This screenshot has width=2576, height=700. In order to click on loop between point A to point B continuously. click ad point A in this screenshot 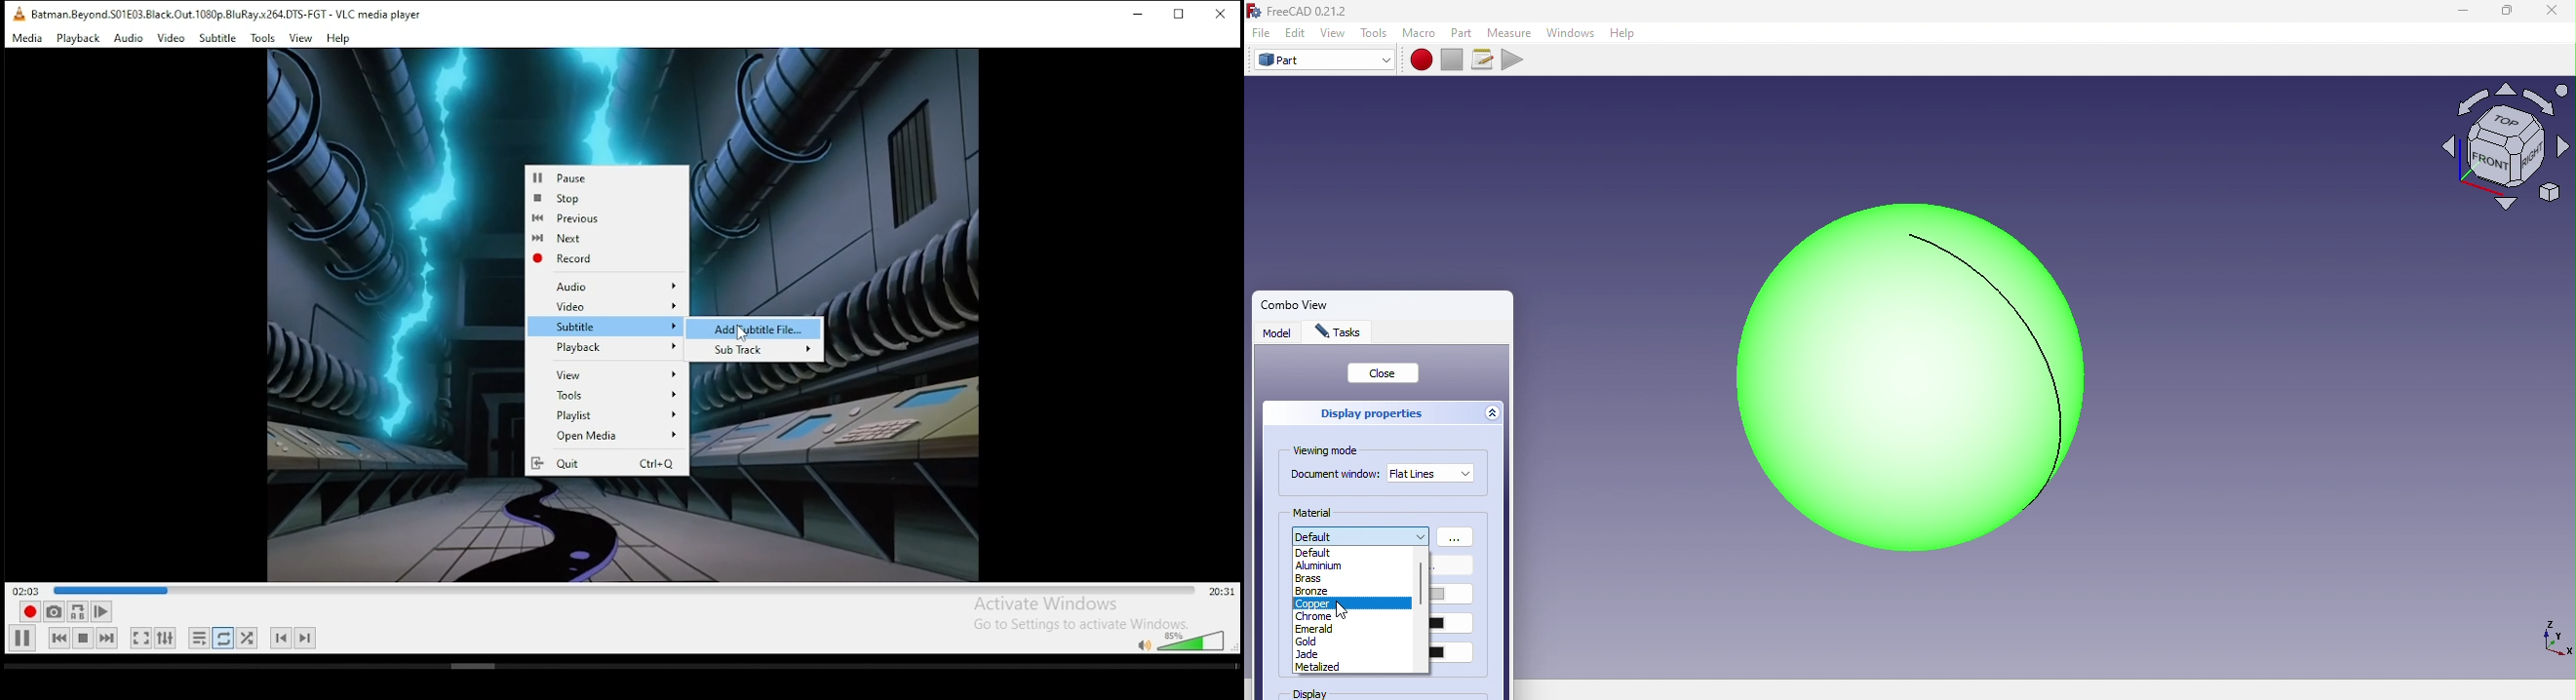, I will do `click(78, 612)`.